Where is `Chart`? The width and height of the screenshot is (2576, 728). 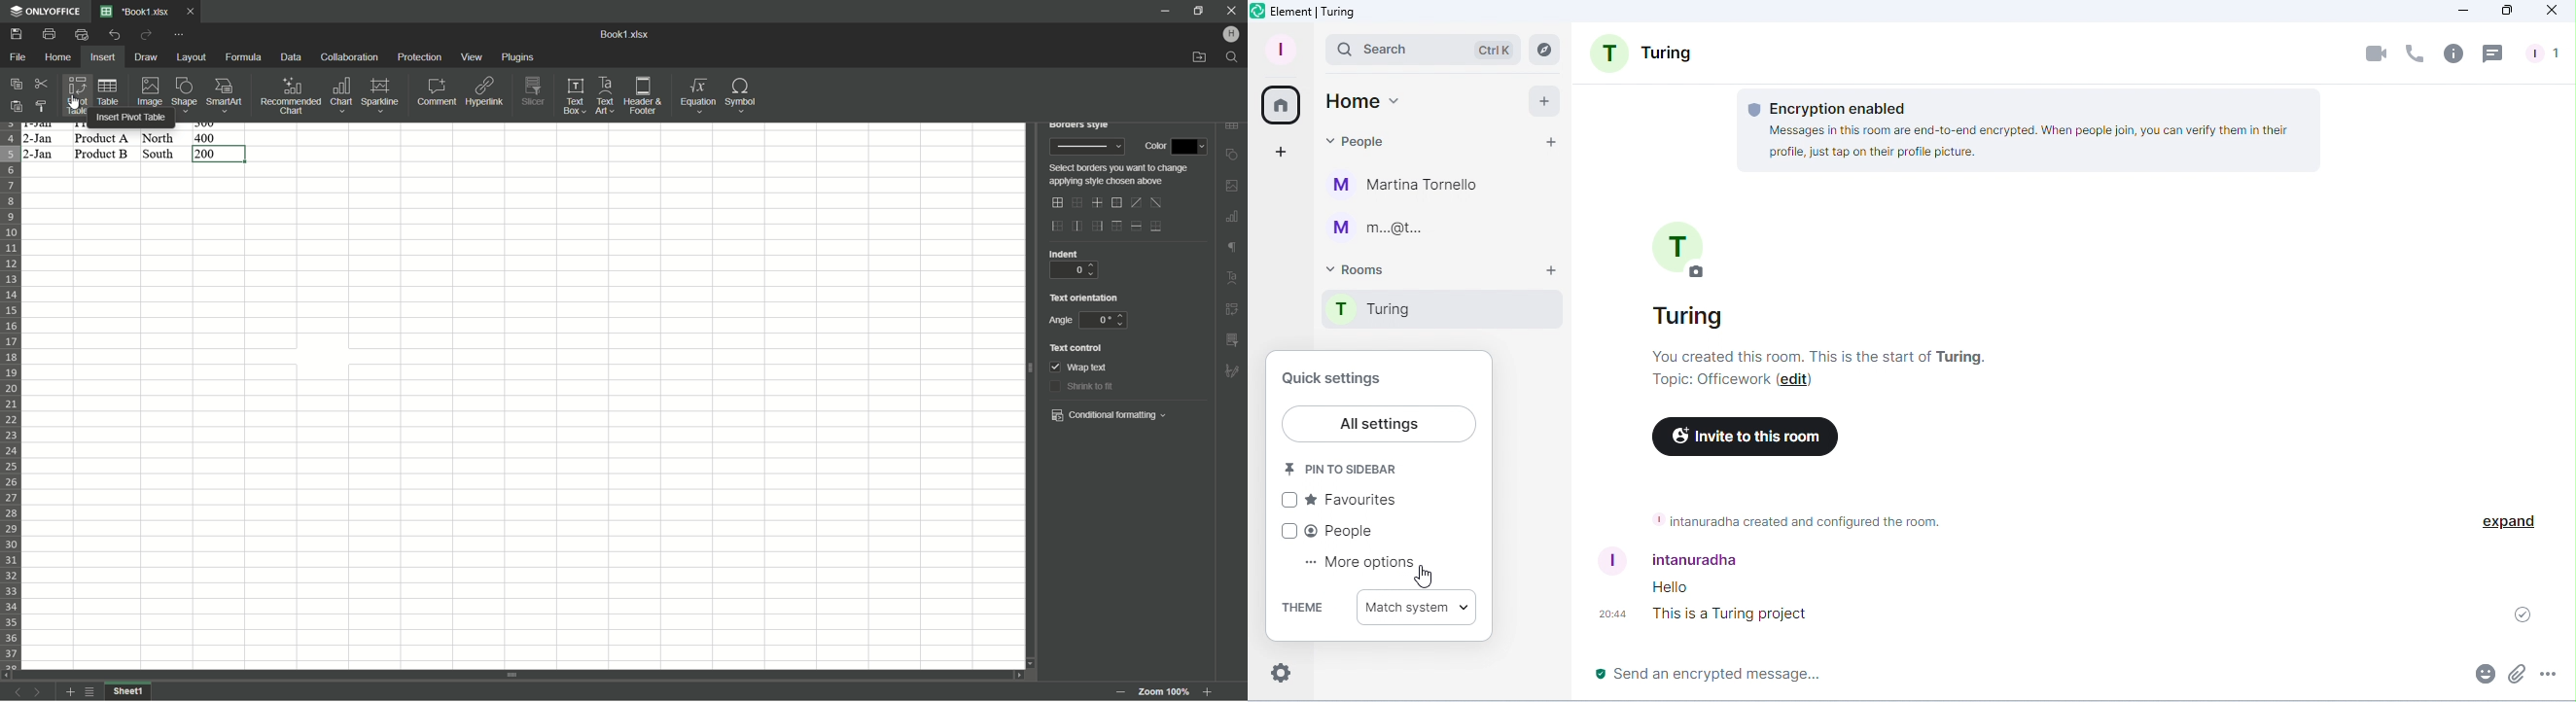 Chart is located at coordinates (341, 95).